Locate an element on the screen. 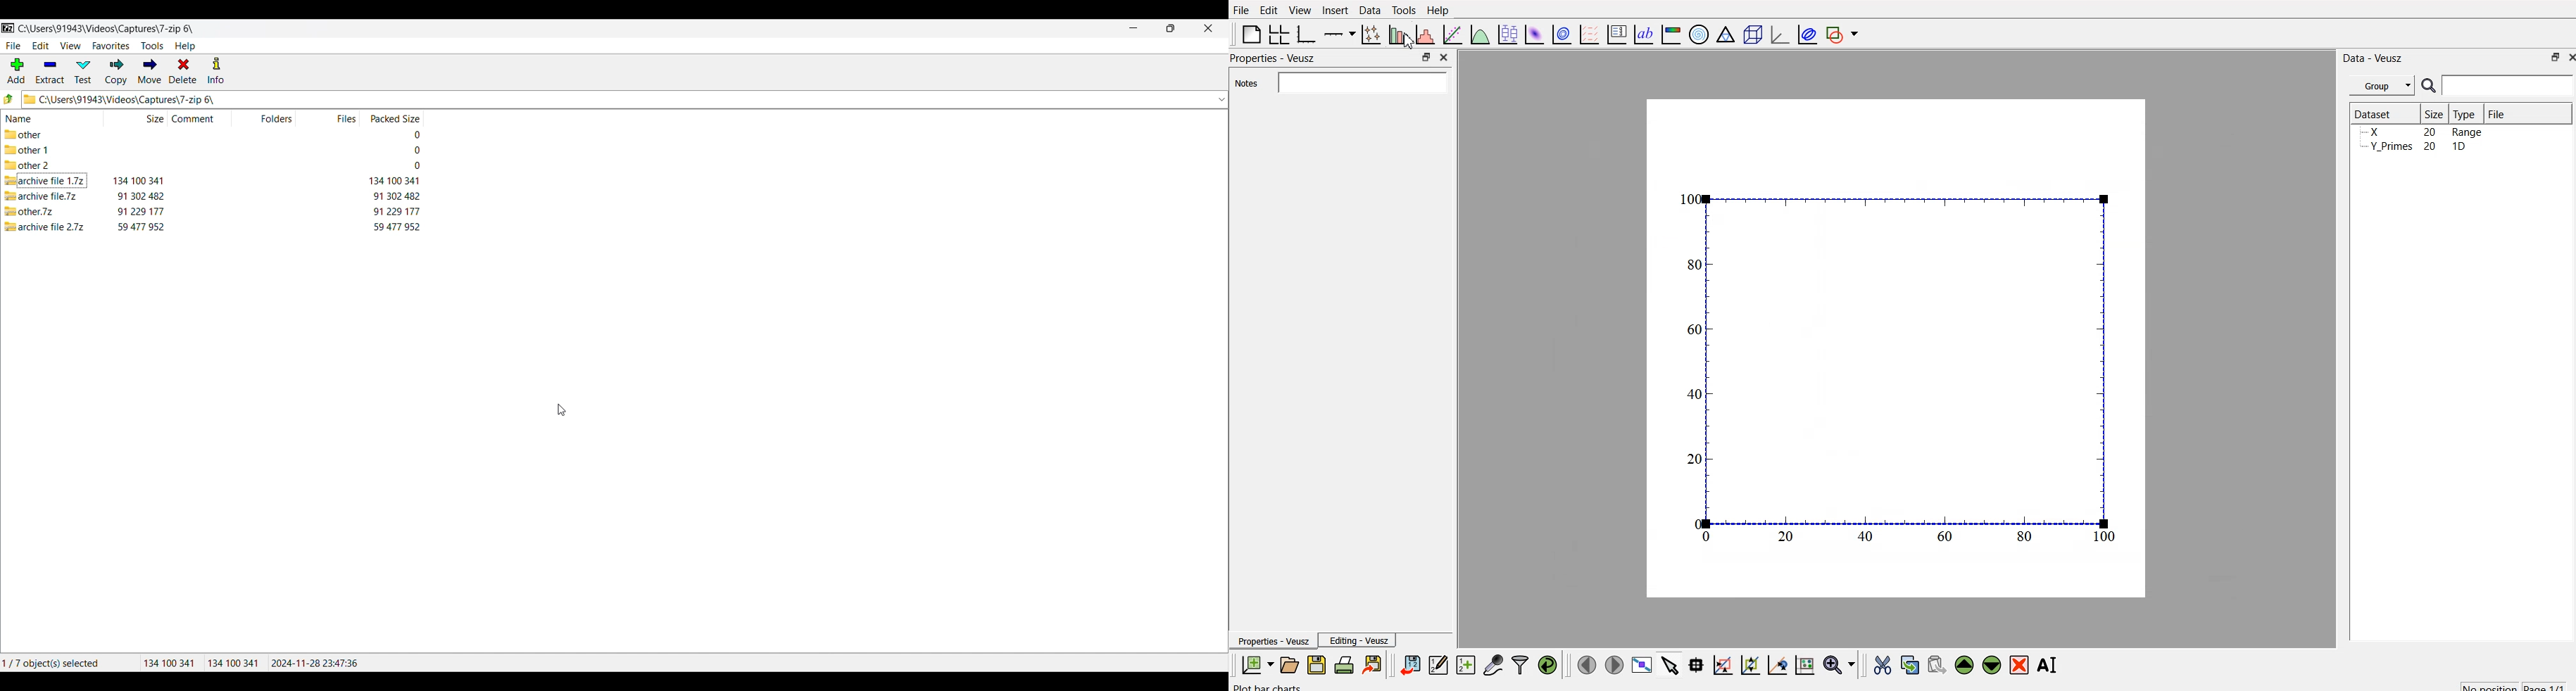 This screenshot has height=700, width=2576. move to previous page is located at coordinates (1585, 664).